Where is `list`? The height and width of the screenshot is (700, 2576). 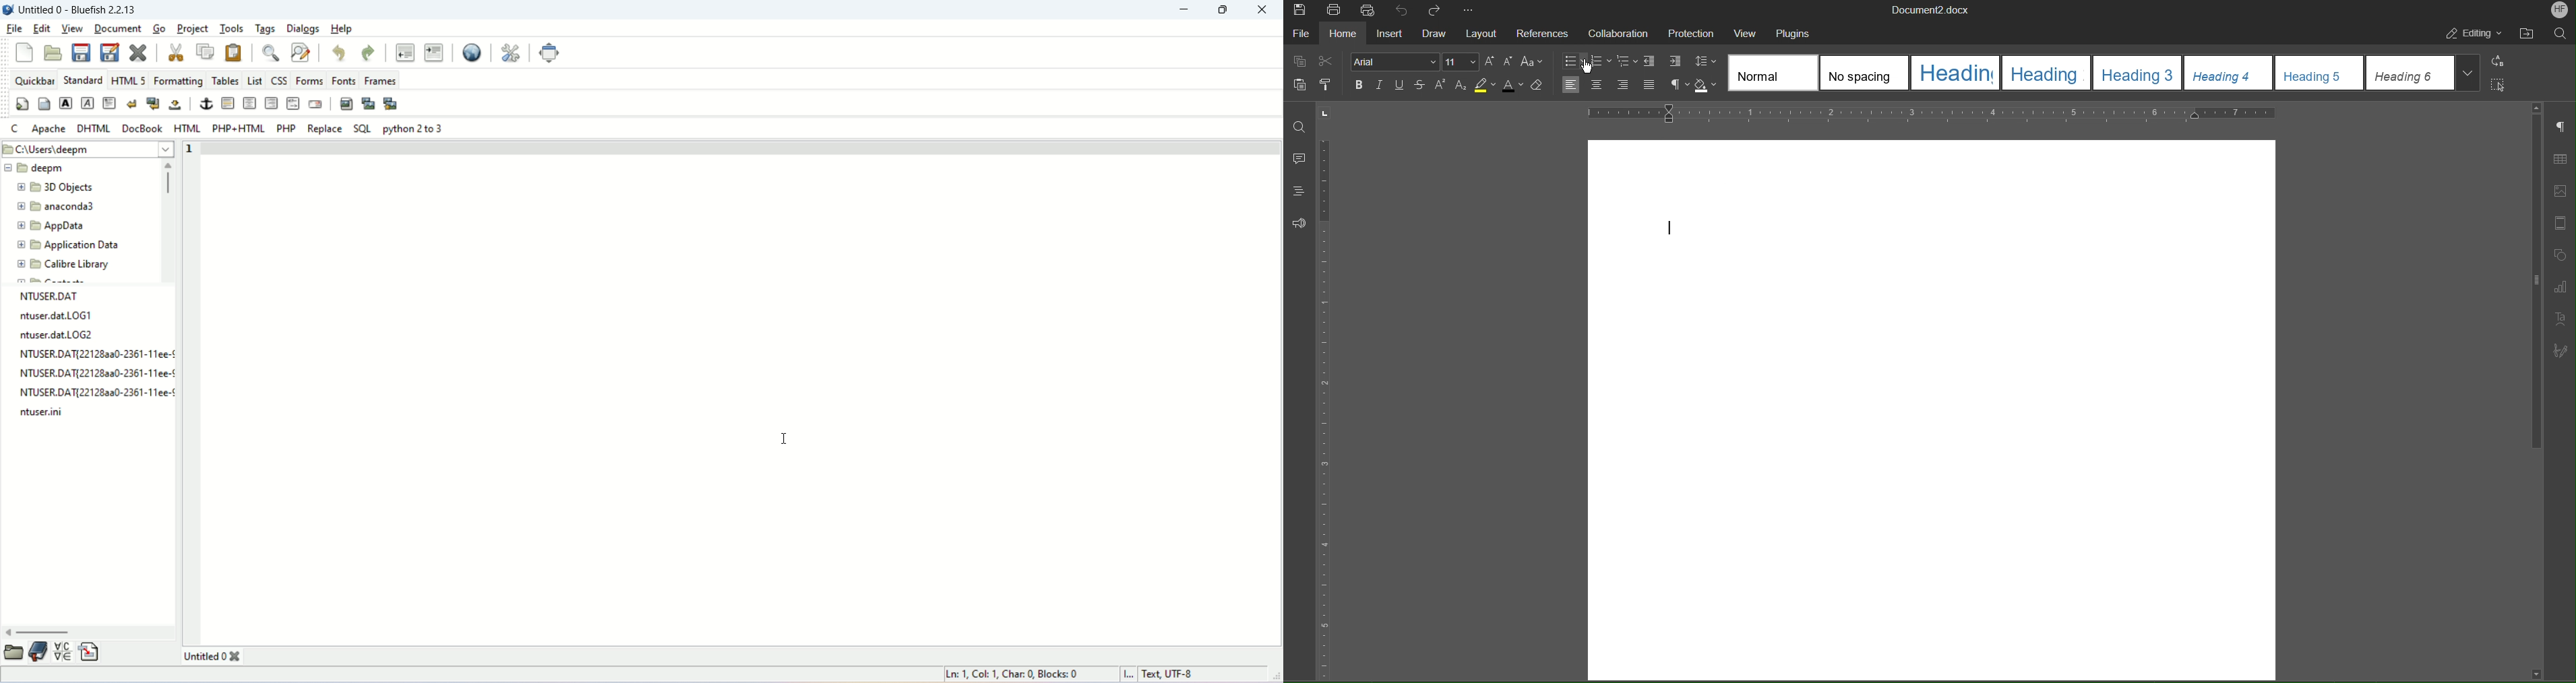
list is located at coordinates (255, 79).